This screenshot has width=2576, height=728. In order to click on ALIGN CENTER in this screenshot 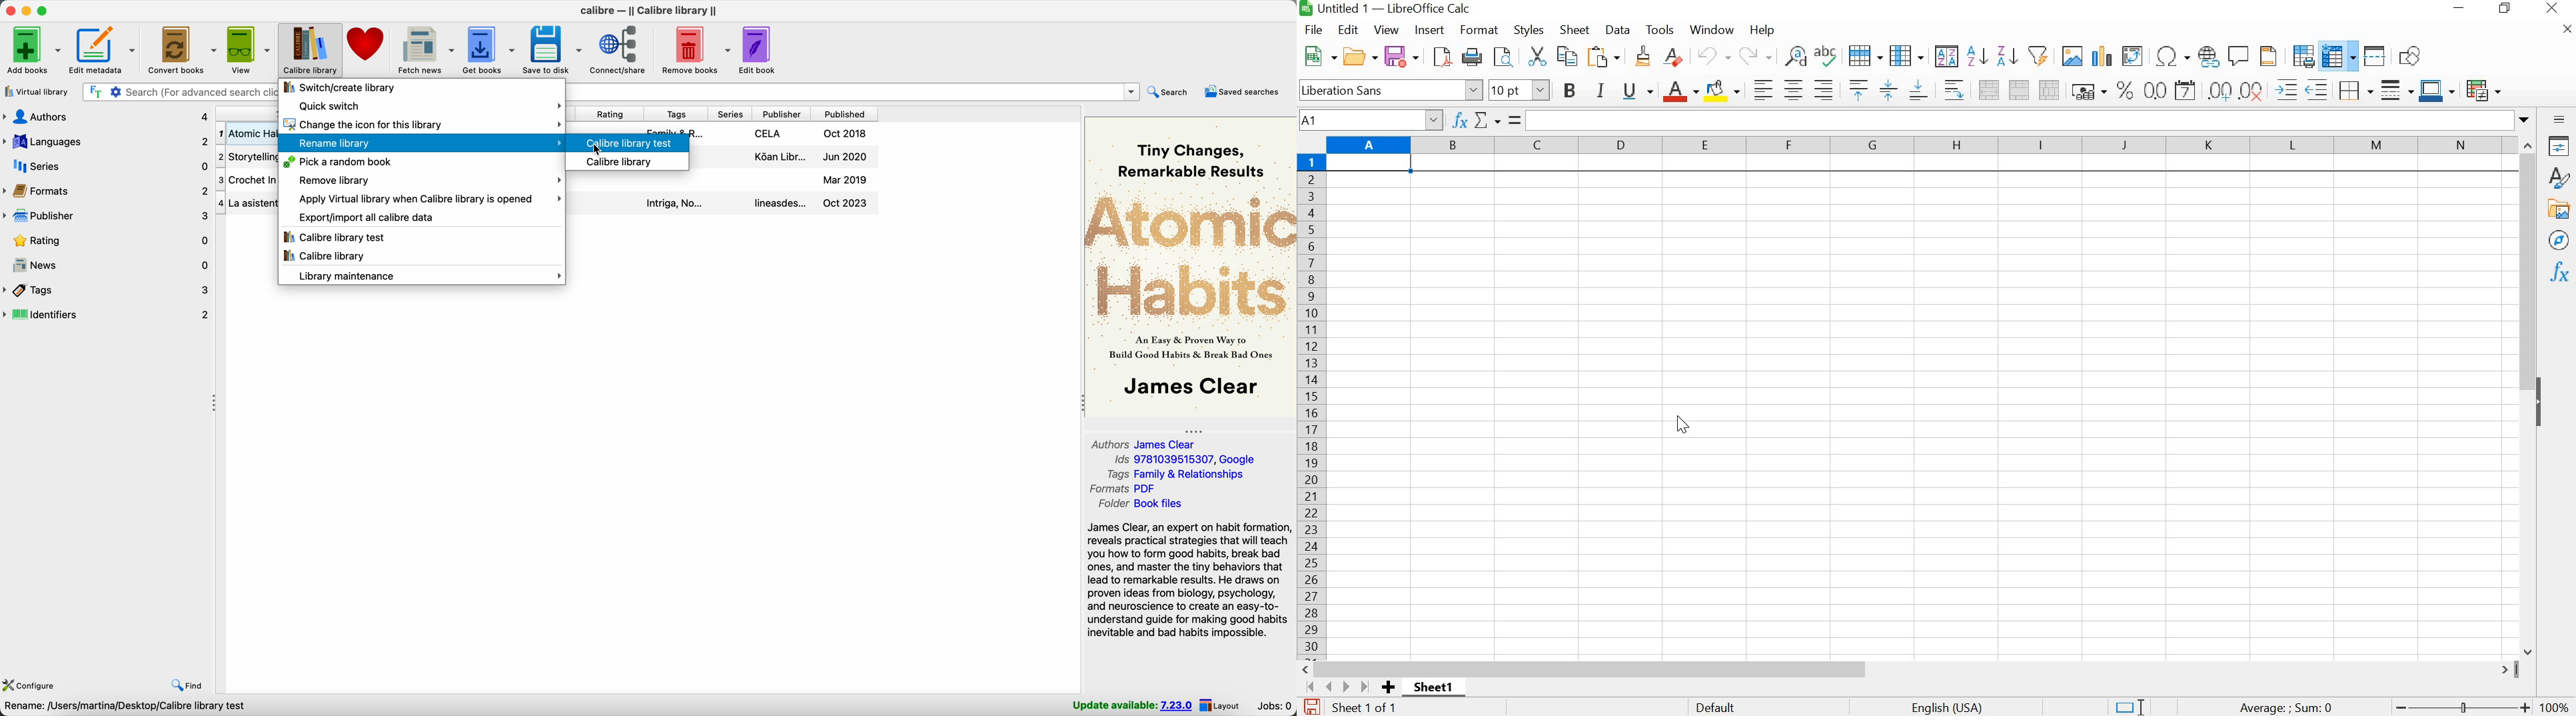, I will do `click(1792, 91)`.